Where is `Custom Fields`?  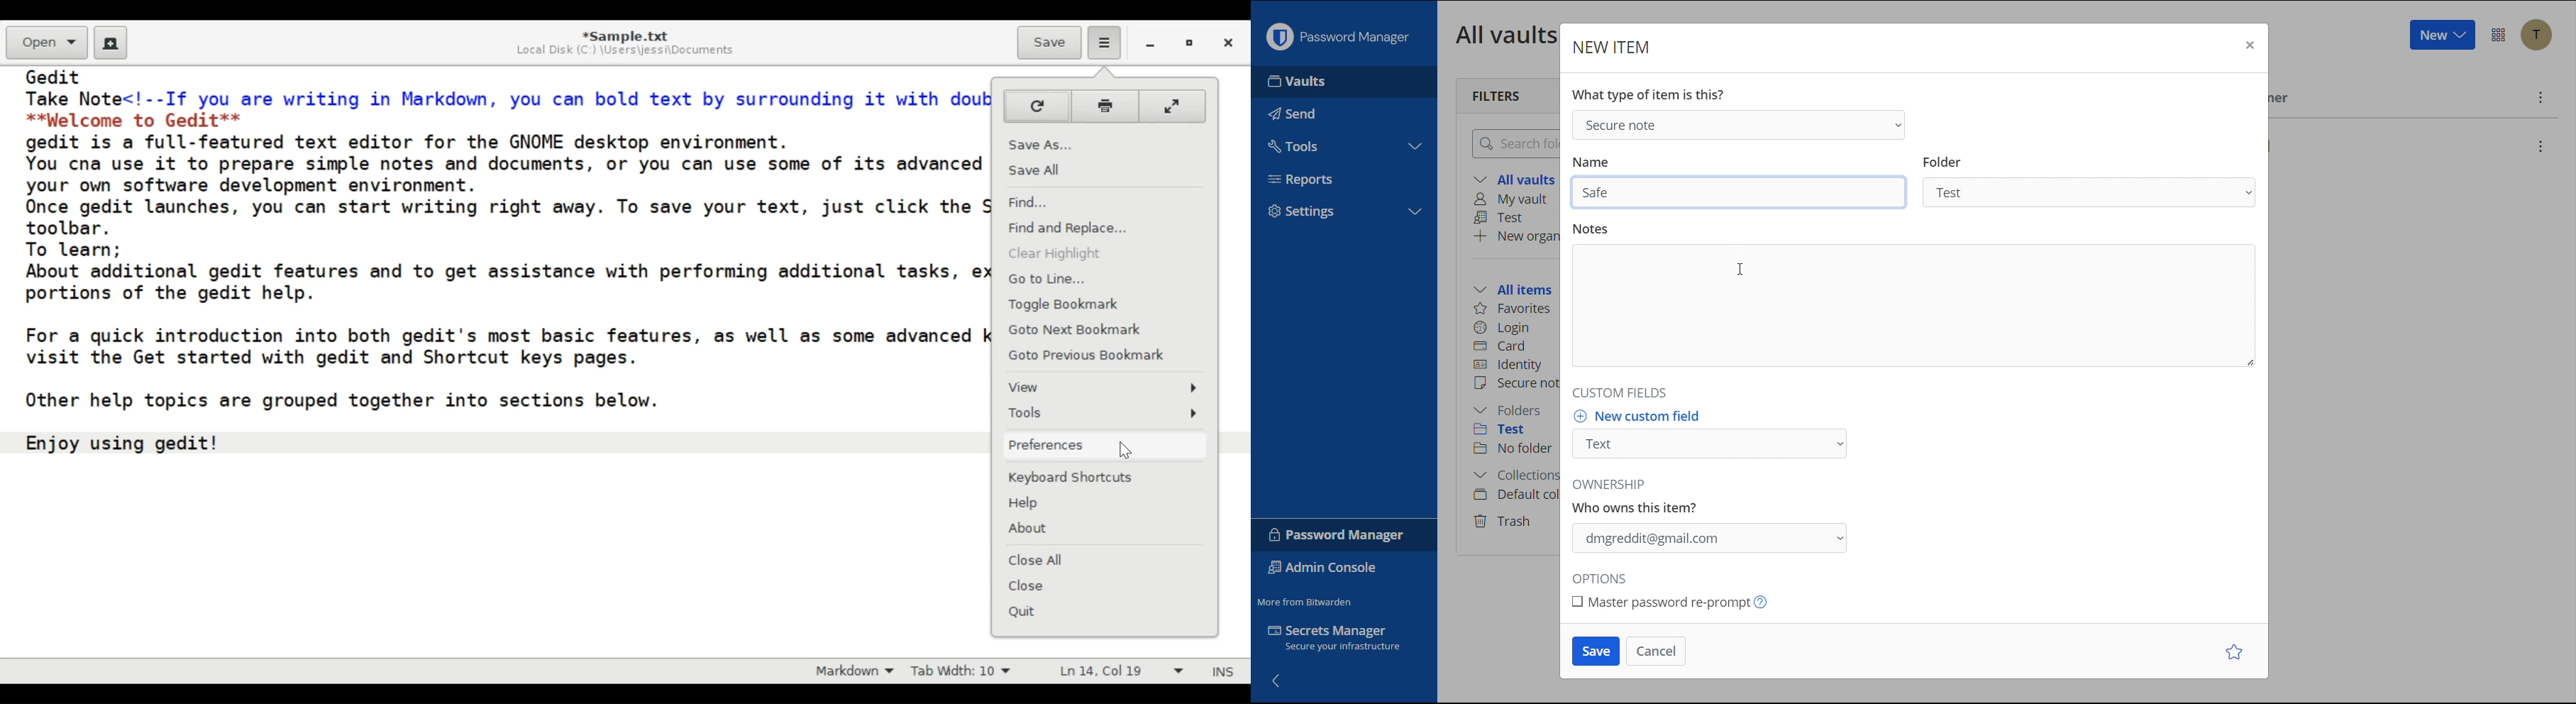 Custom Fields is located at coordinates (1616, 392).